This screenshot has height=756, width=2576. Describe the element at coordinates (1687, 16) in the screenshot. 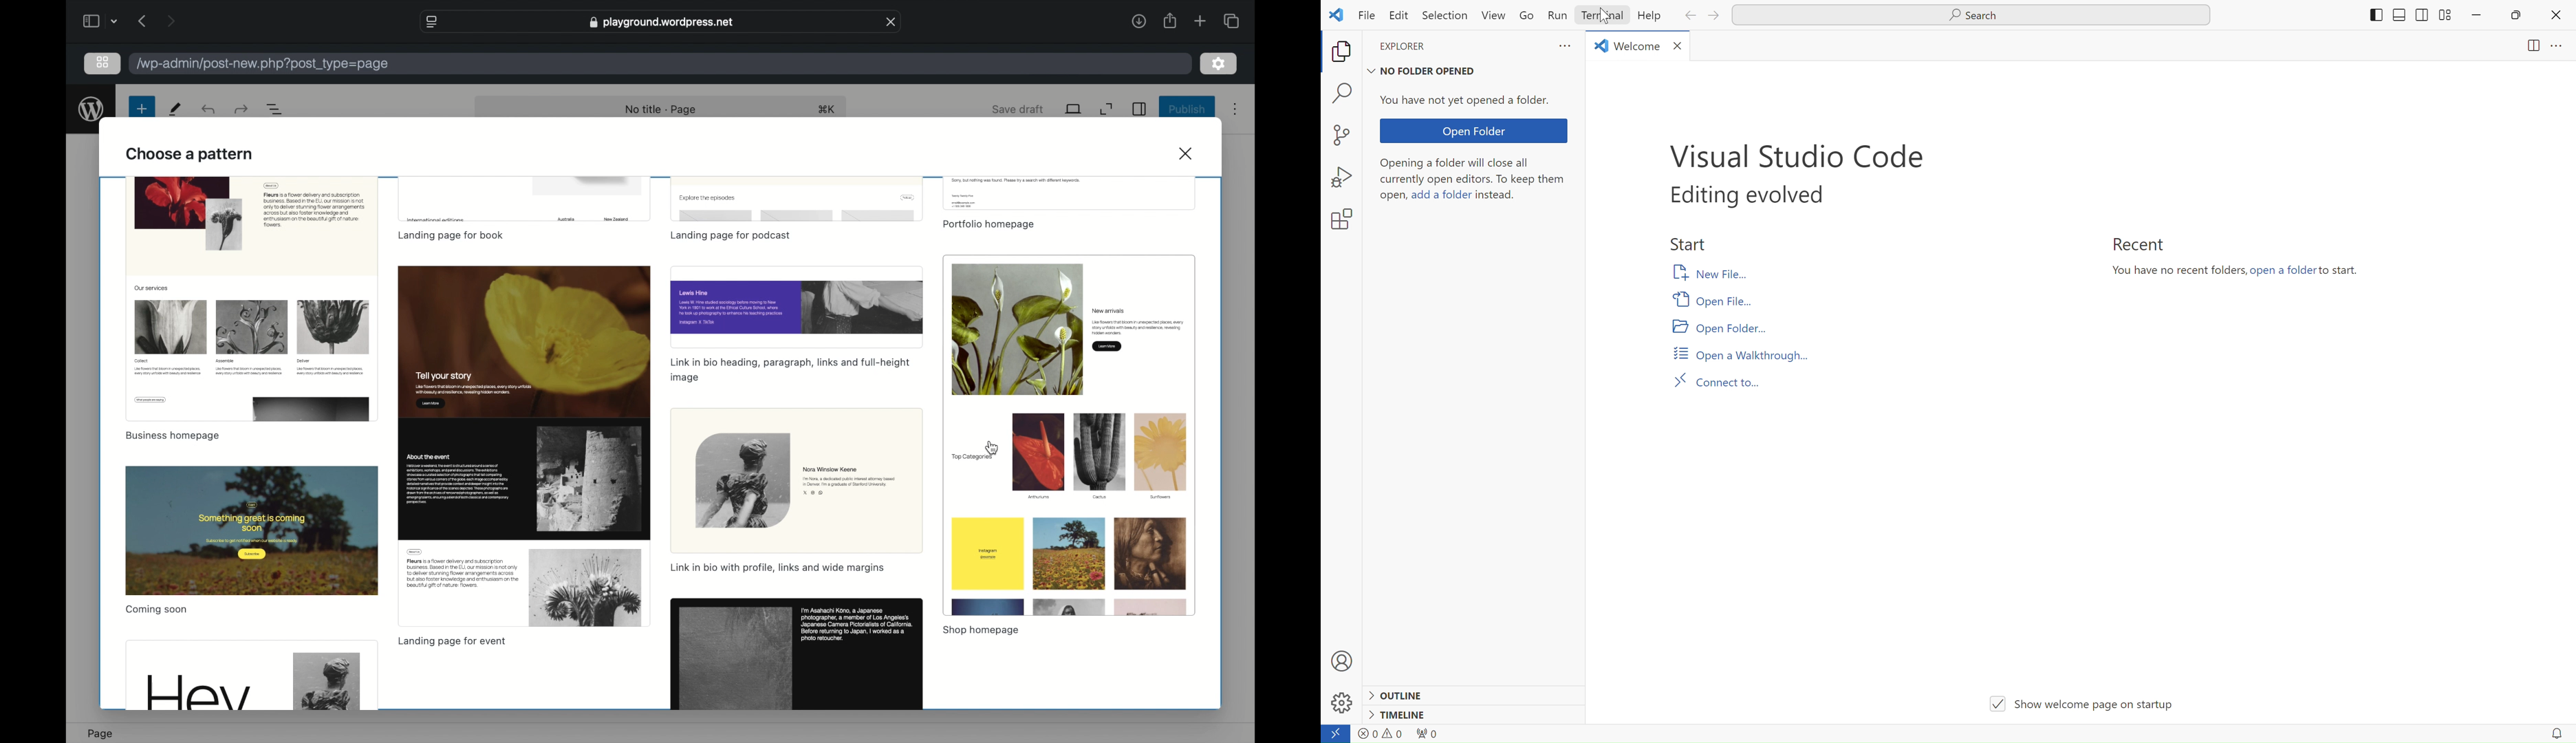

I see `back` at that location.